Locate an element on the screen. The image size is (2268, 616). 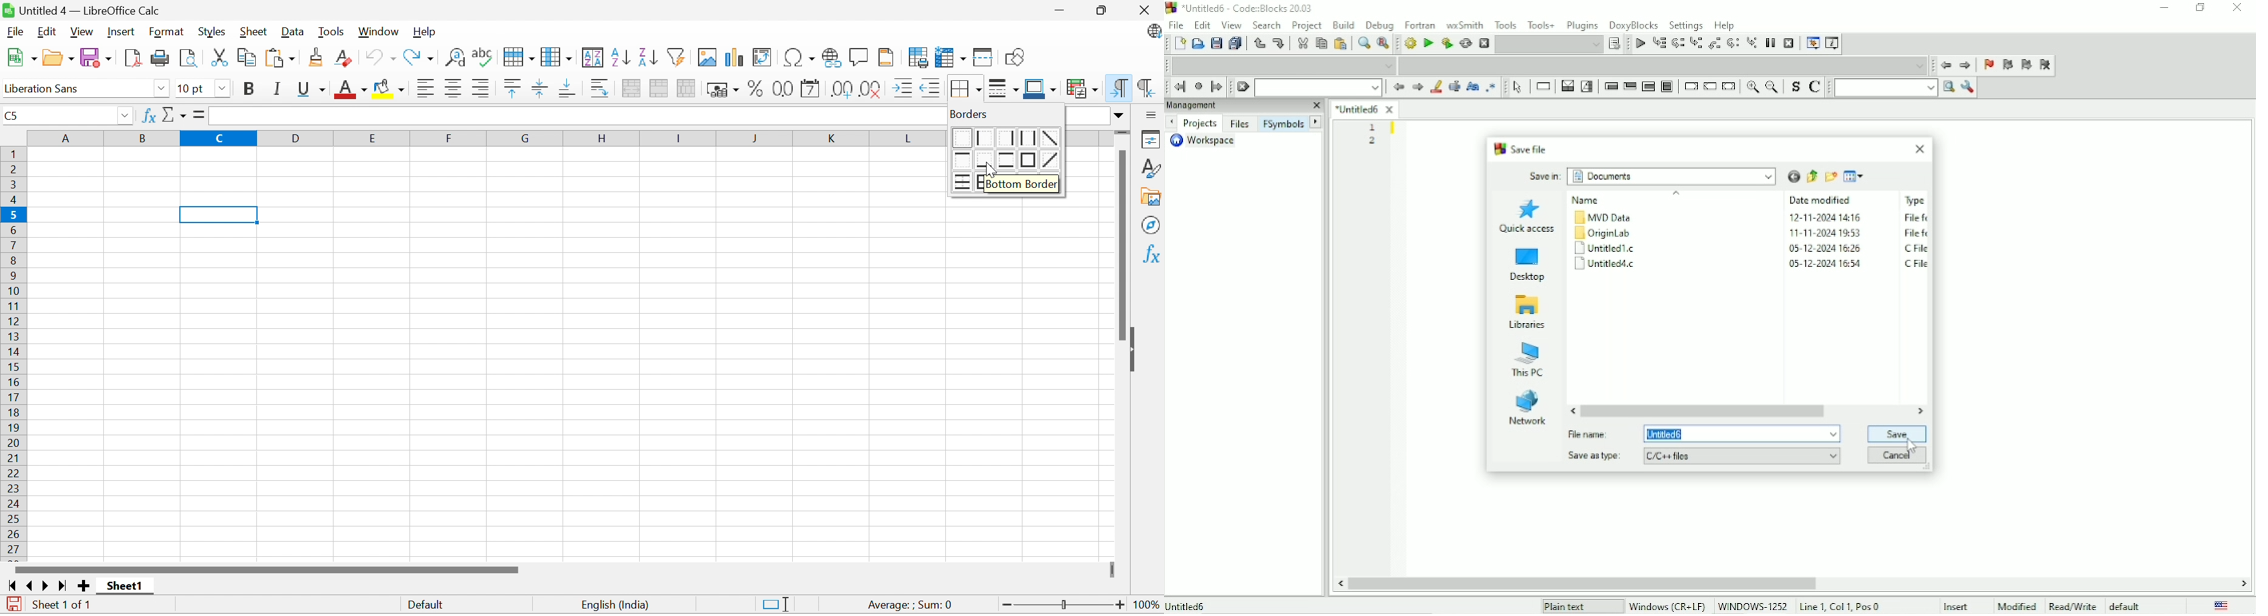
Name box is located at coordinates (57, 116).